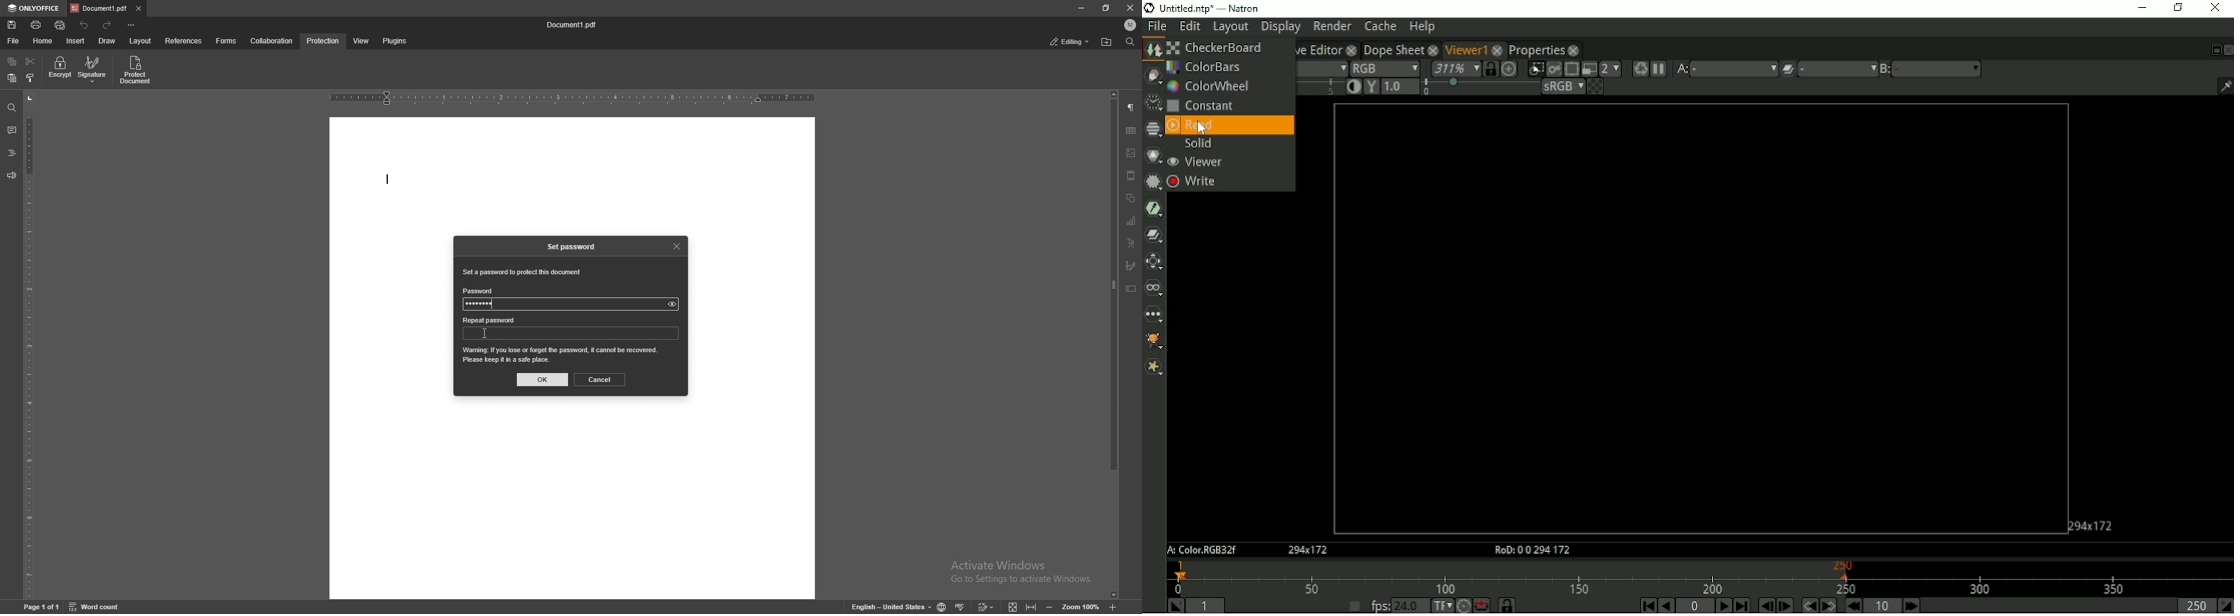 The width and height of the screenshot is (2240, 616). What do you see at coordinates (1081, 8) in the screenshot?
I see `minimize` at bounding box center [1081, 8].